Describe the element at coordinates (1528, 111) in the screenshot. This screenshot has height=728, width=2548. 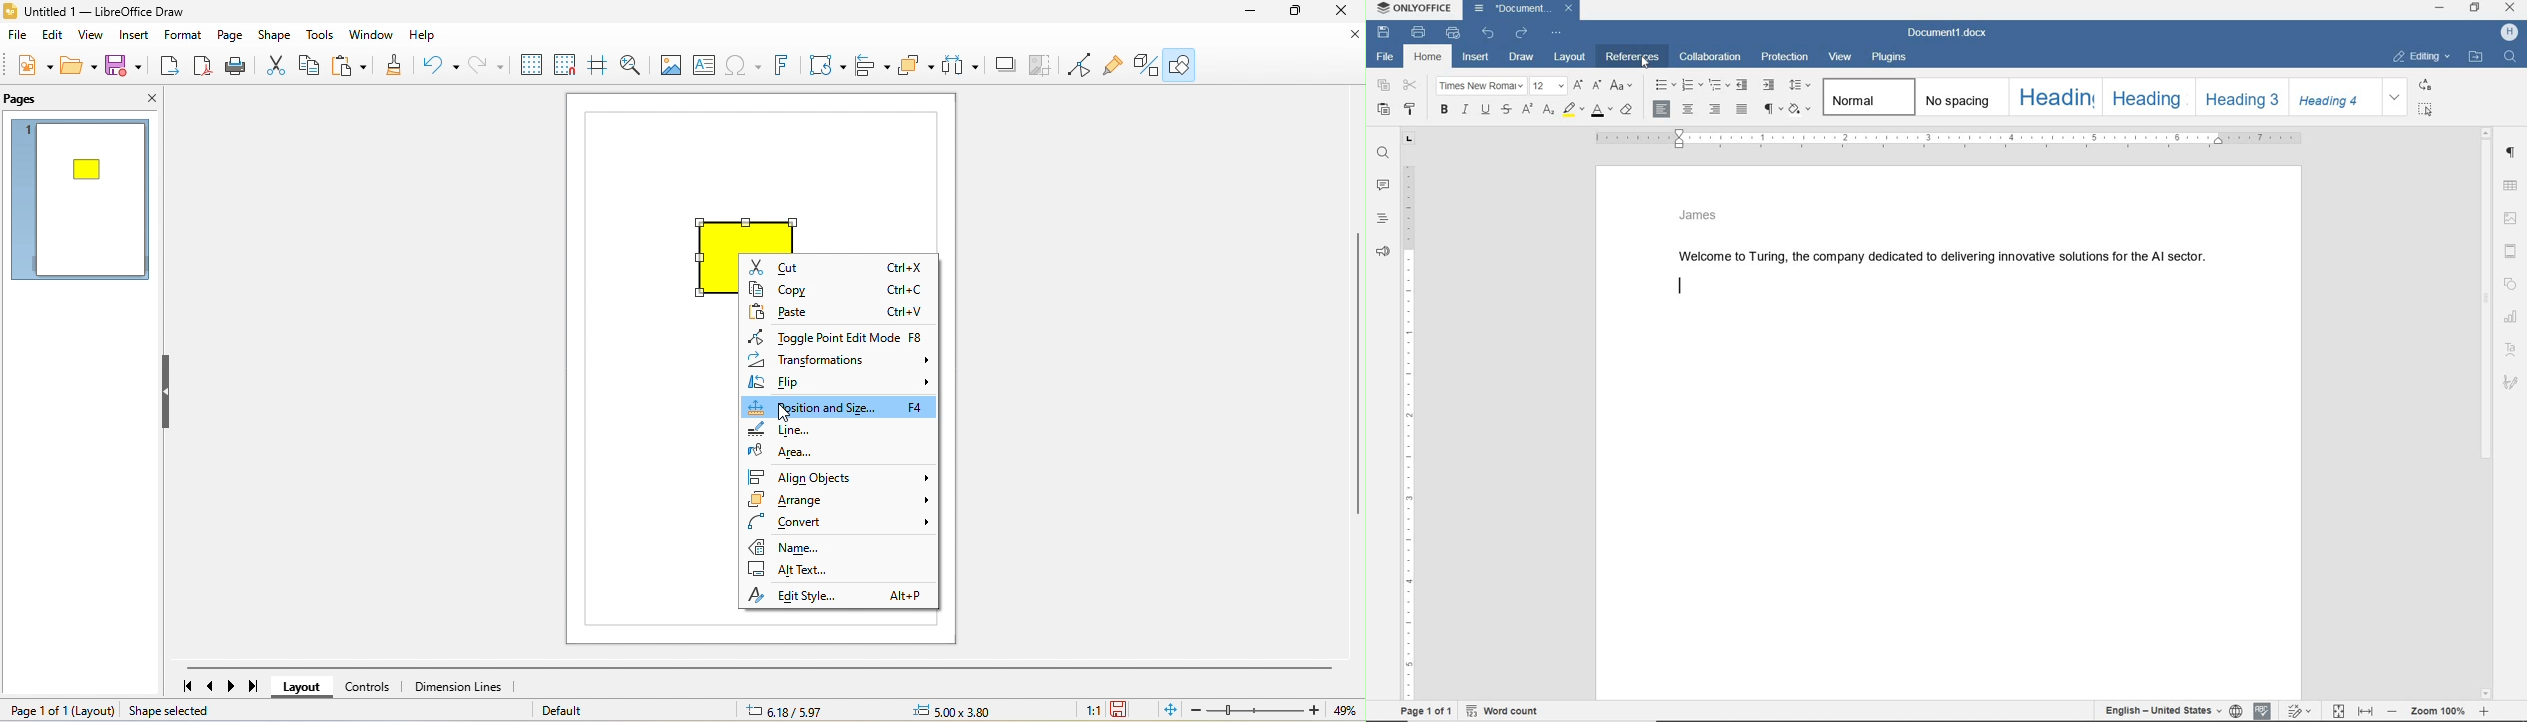
I see `superscript` at that location.